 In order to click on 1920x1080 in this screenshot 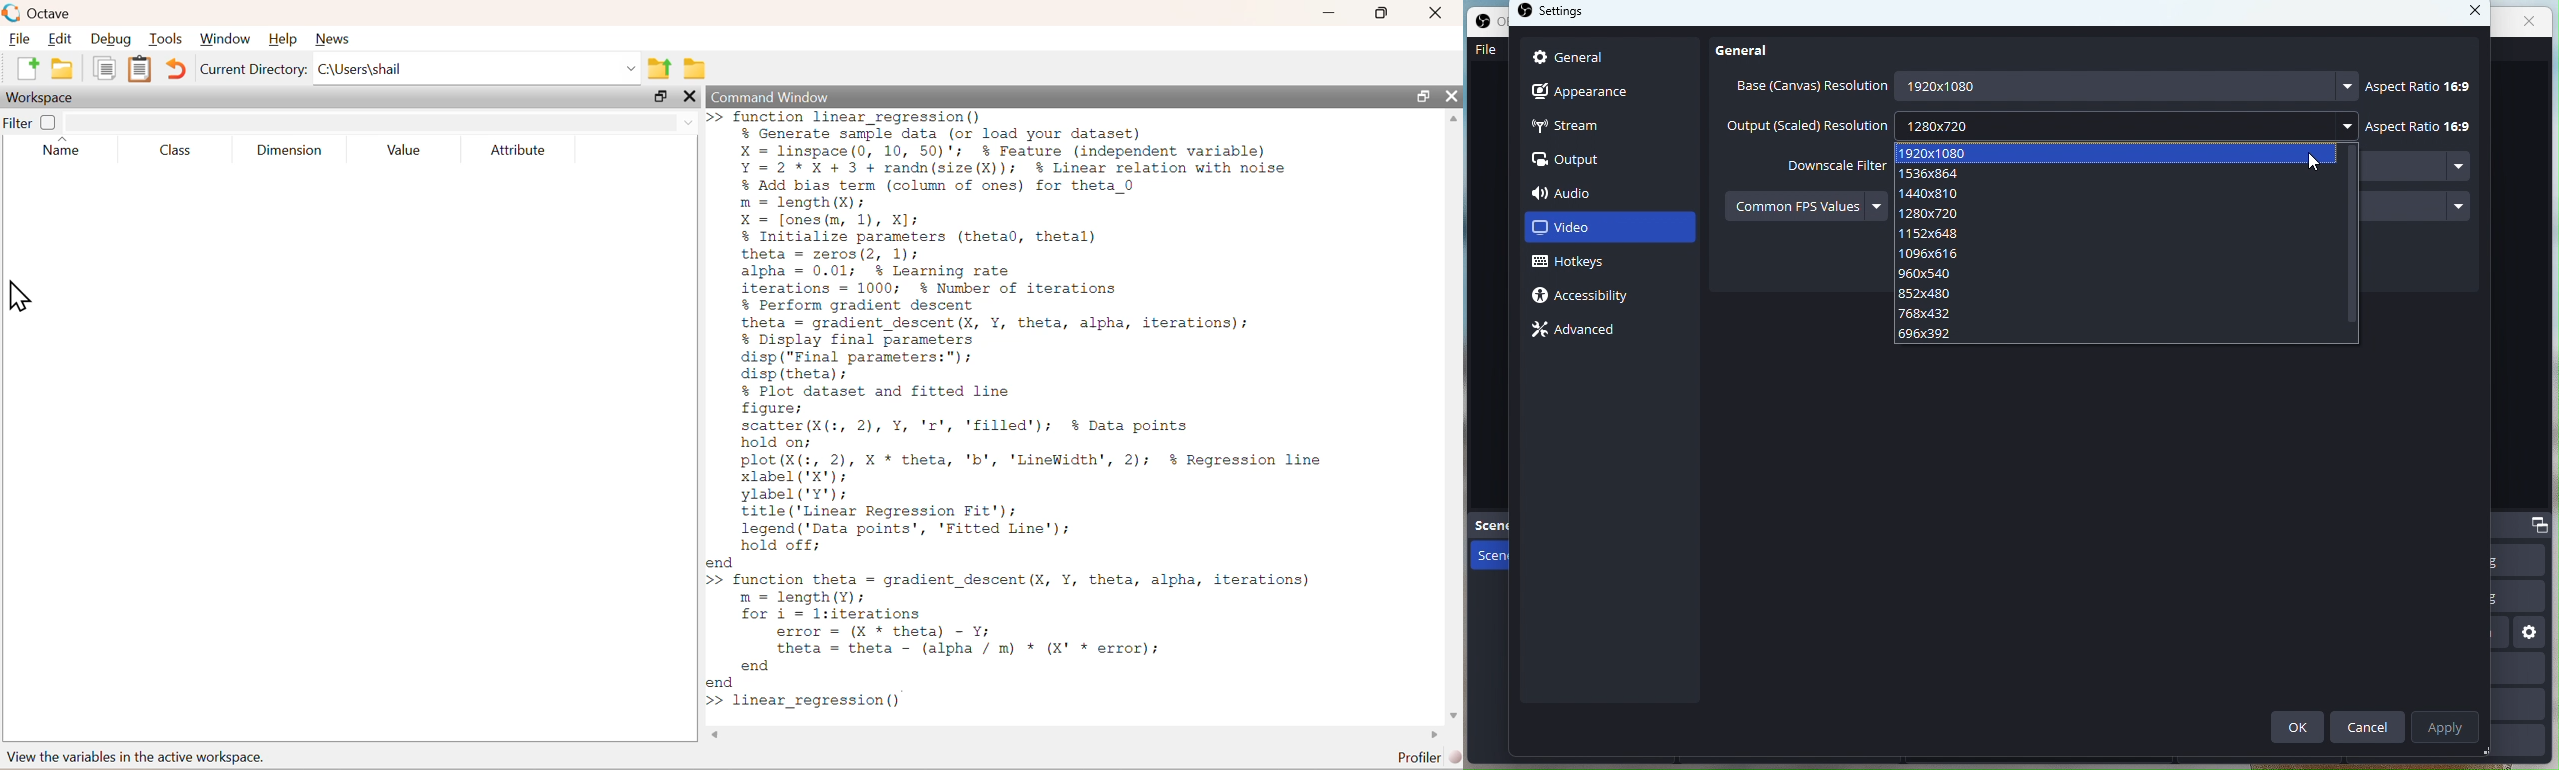, I will do `click(2112, 86)`.